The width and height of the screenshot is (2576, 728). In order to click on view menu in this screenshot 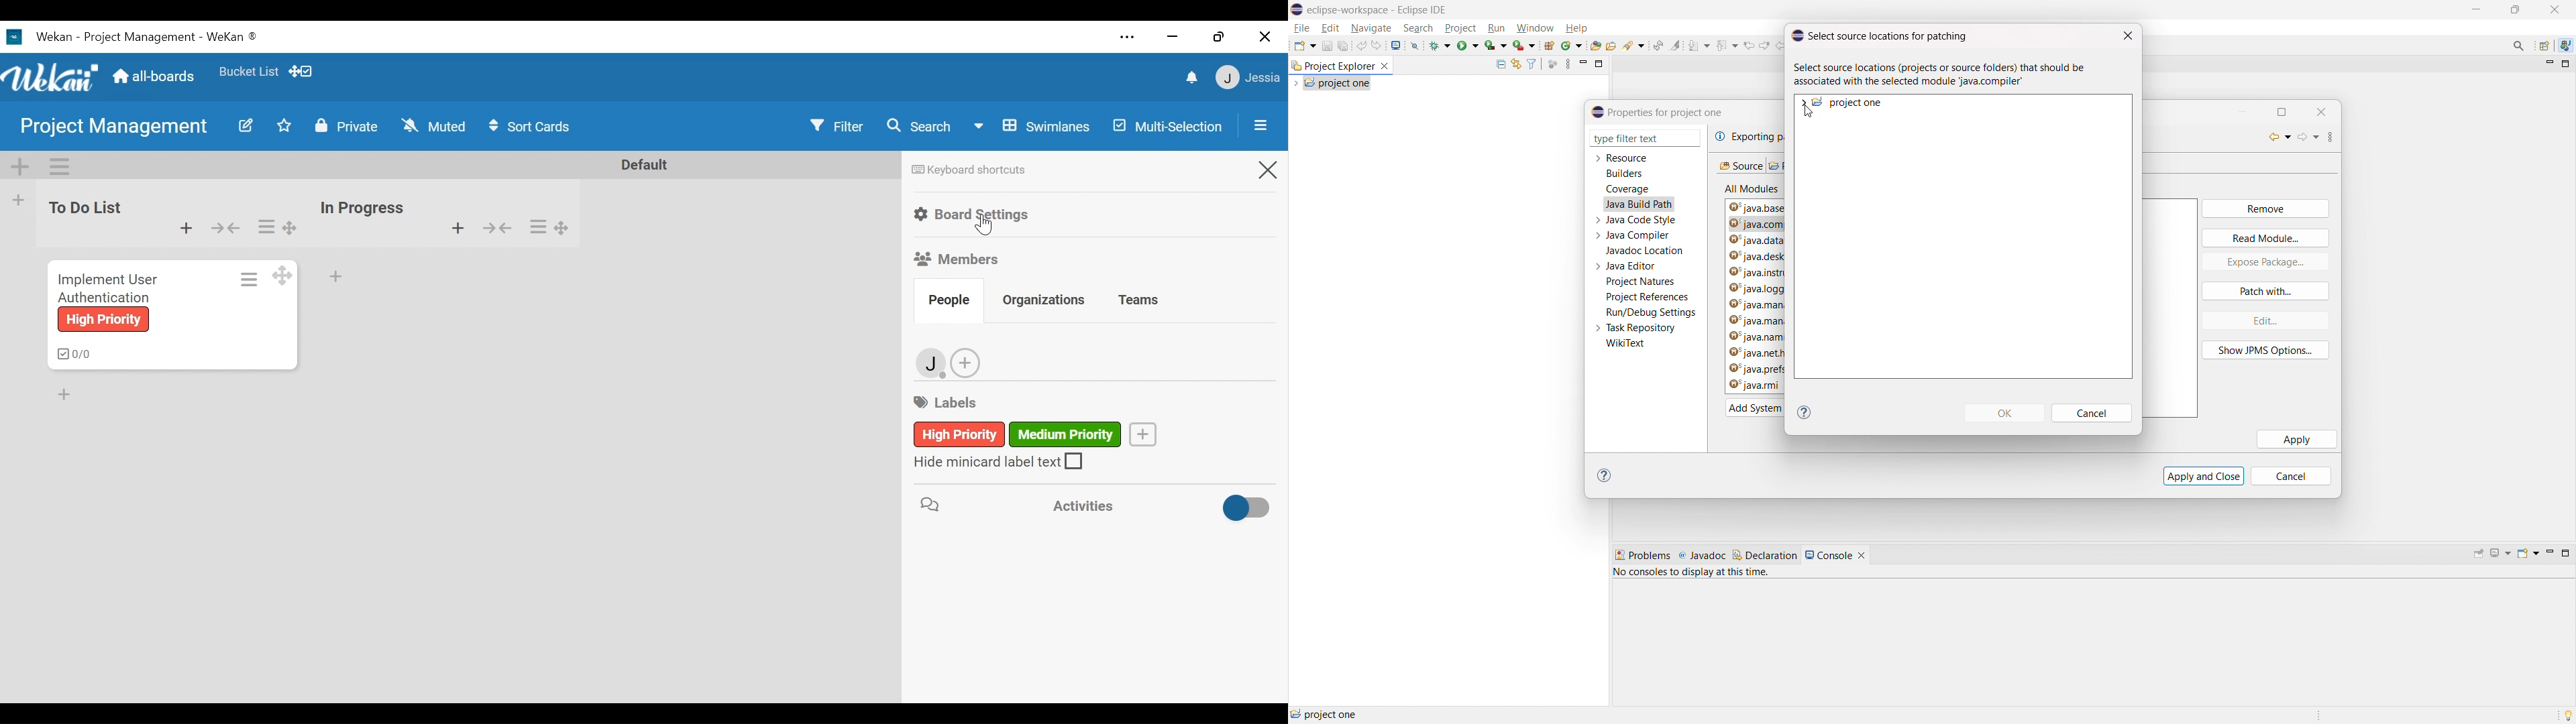, I will do `click(2337, 137)`.